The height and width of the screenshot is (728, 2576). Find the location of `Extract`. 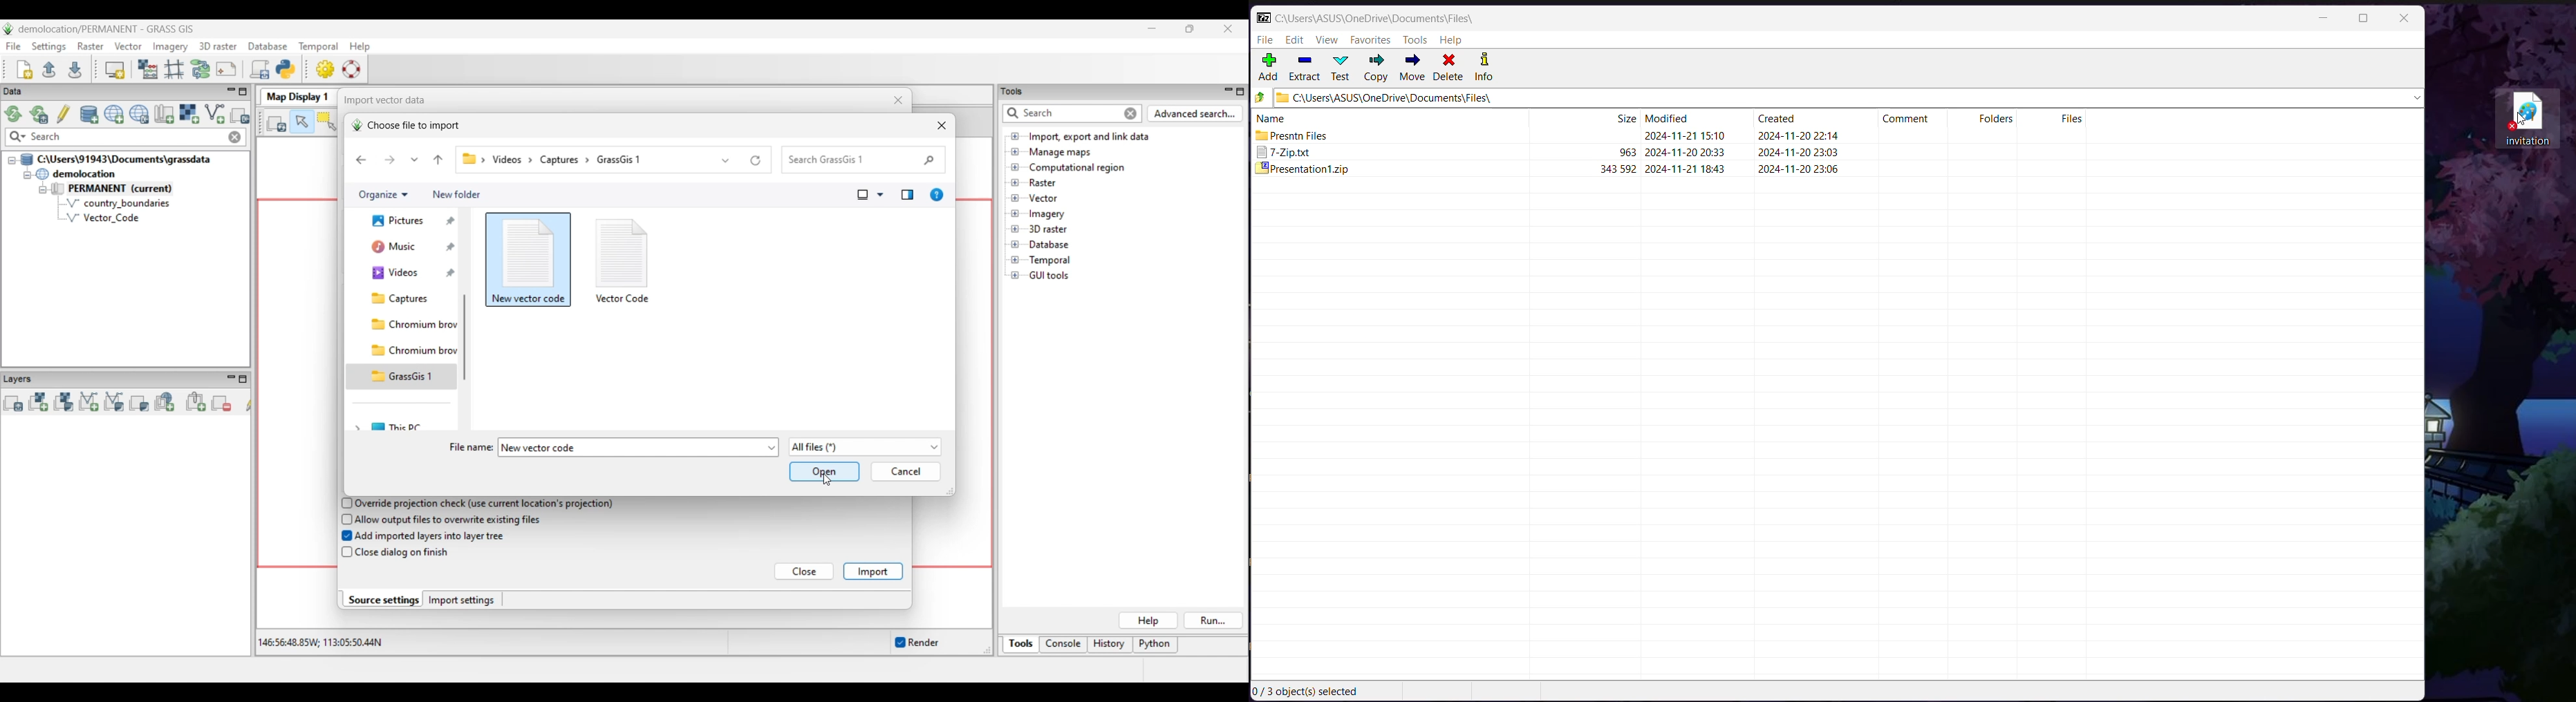

Extract is located at coordinates (1305, 68).